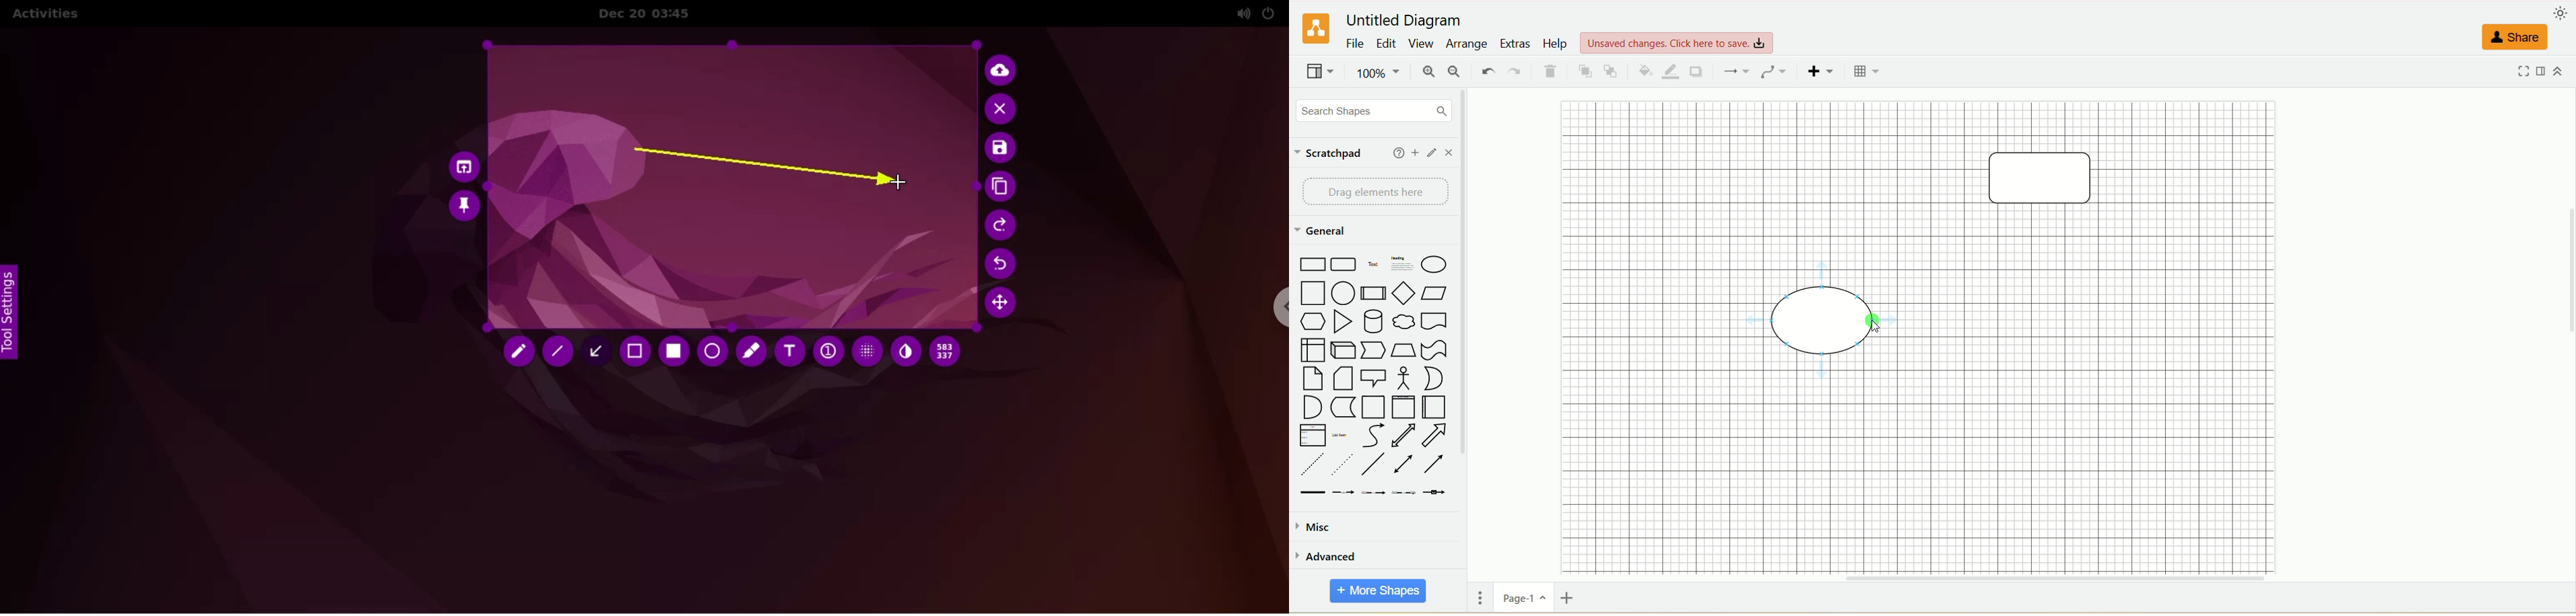  What do you see at coordinates (465, 205) in the screenshot?
I see `pin` at bounding box center [465, 205].